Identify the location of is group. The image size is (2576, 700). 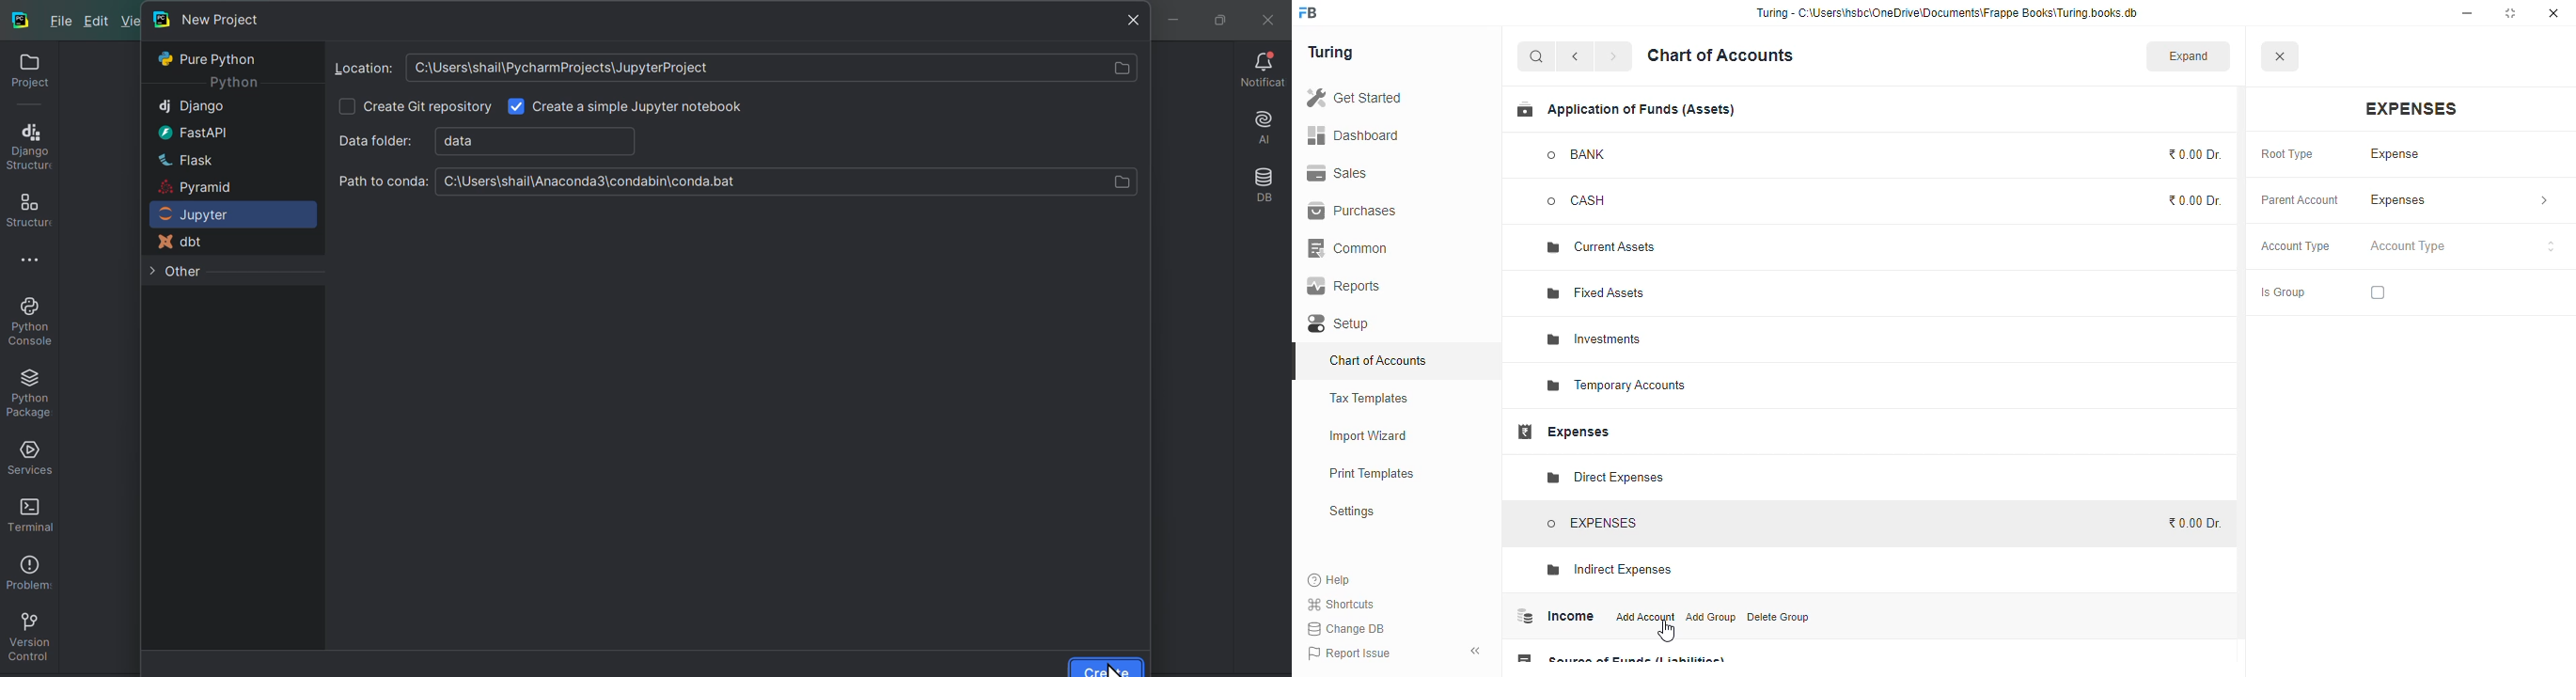
(2283, 293).